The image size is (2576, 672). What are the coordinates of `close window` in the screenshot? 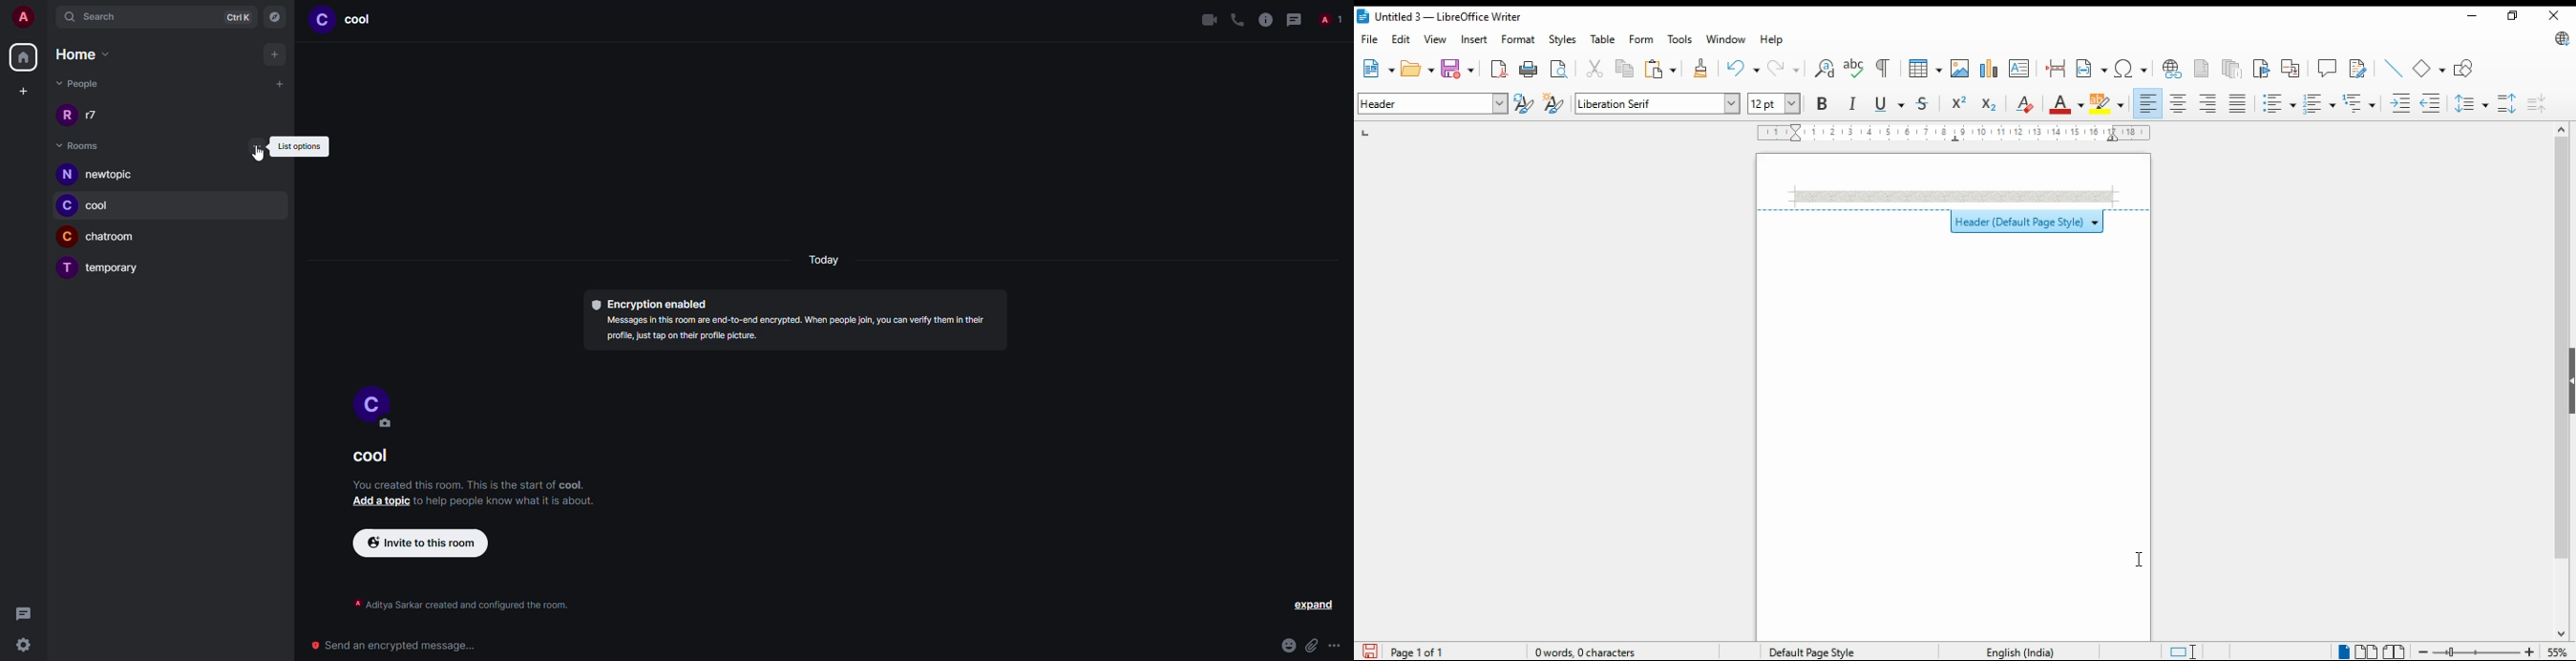 It's located at (2553, 16).